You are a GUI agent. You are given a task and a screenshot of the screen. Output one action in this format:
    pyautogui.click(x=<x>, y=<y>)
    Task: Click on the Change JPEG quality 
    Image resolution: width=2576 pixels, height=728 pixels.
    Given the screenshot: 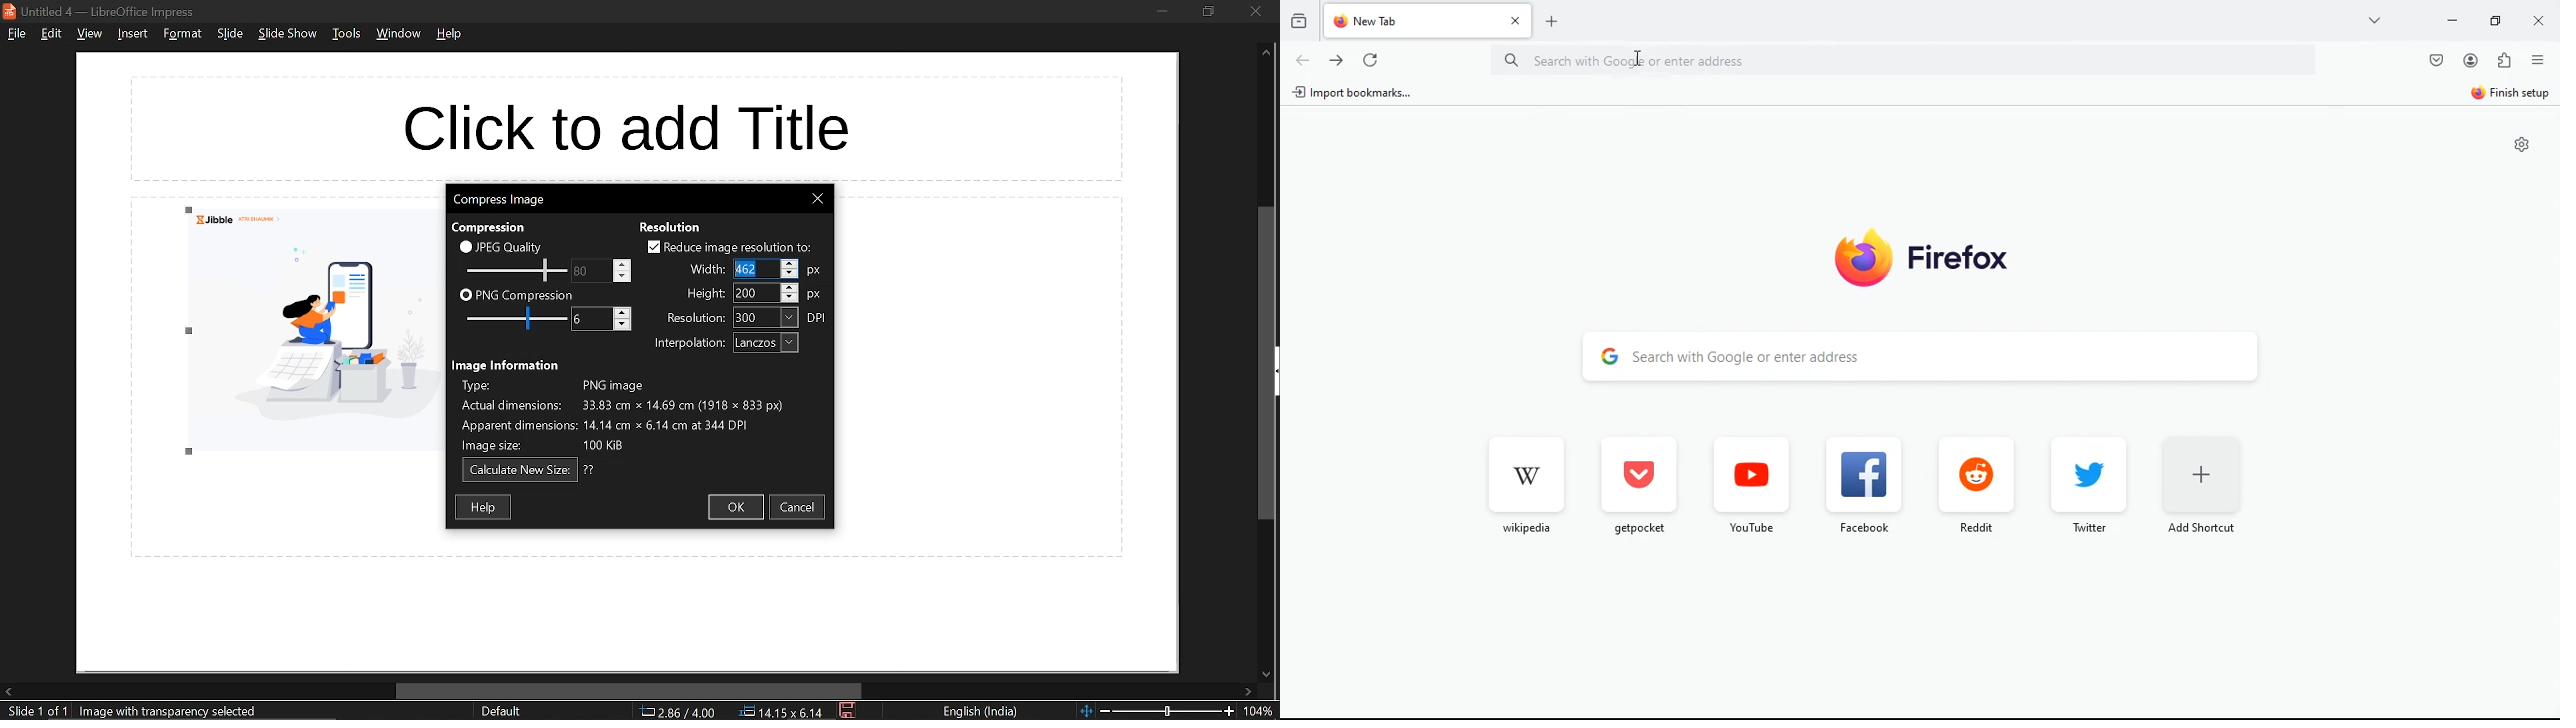 What is the action you would take?
    pyautogui.click(x=516, y=271)
    